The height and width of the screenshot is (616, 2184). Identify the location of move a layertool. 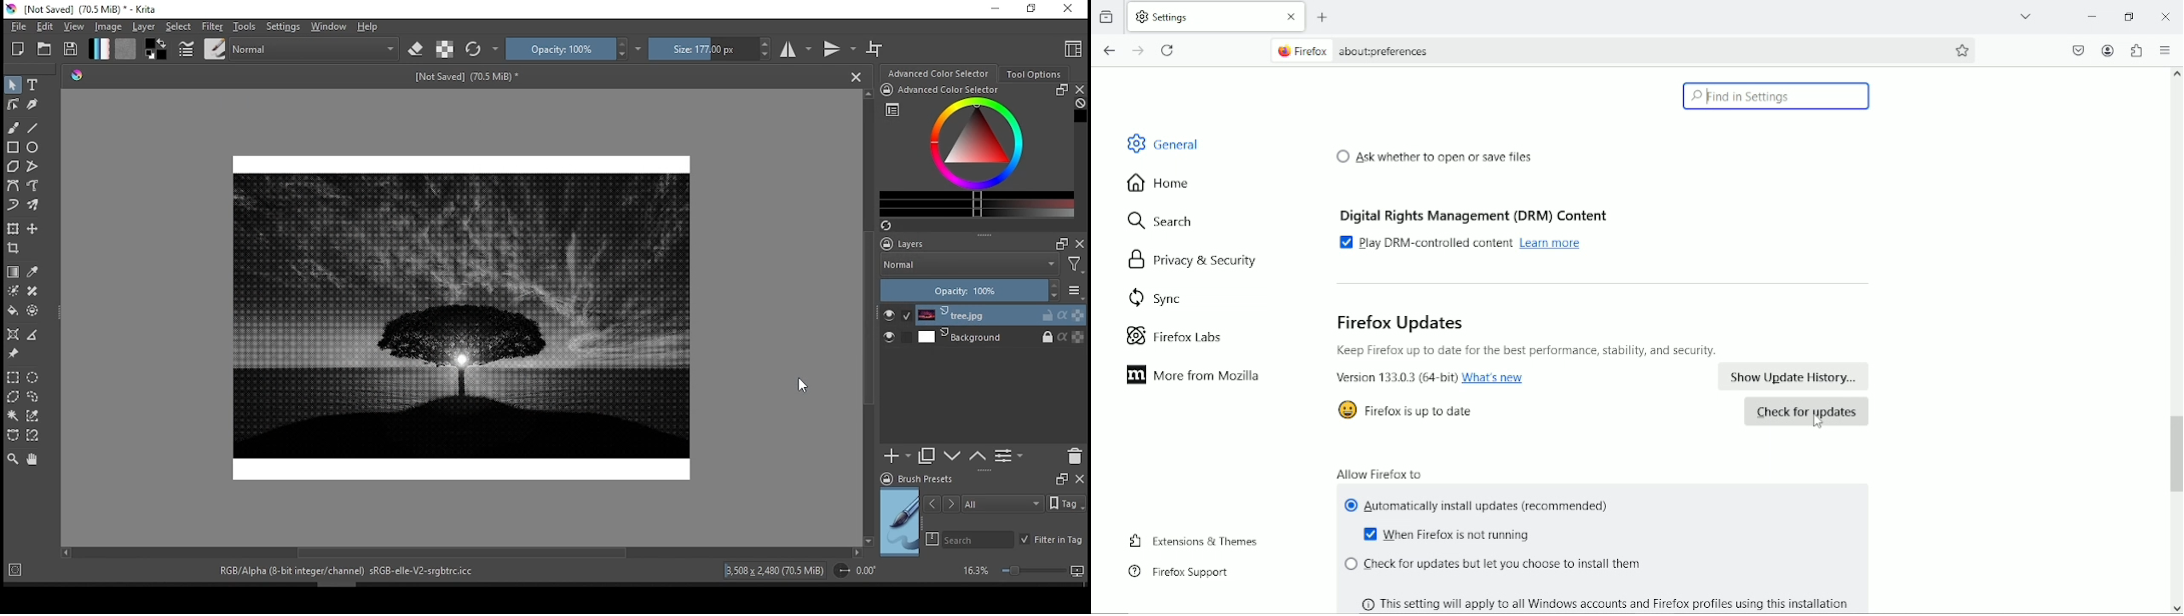
(34, 229).